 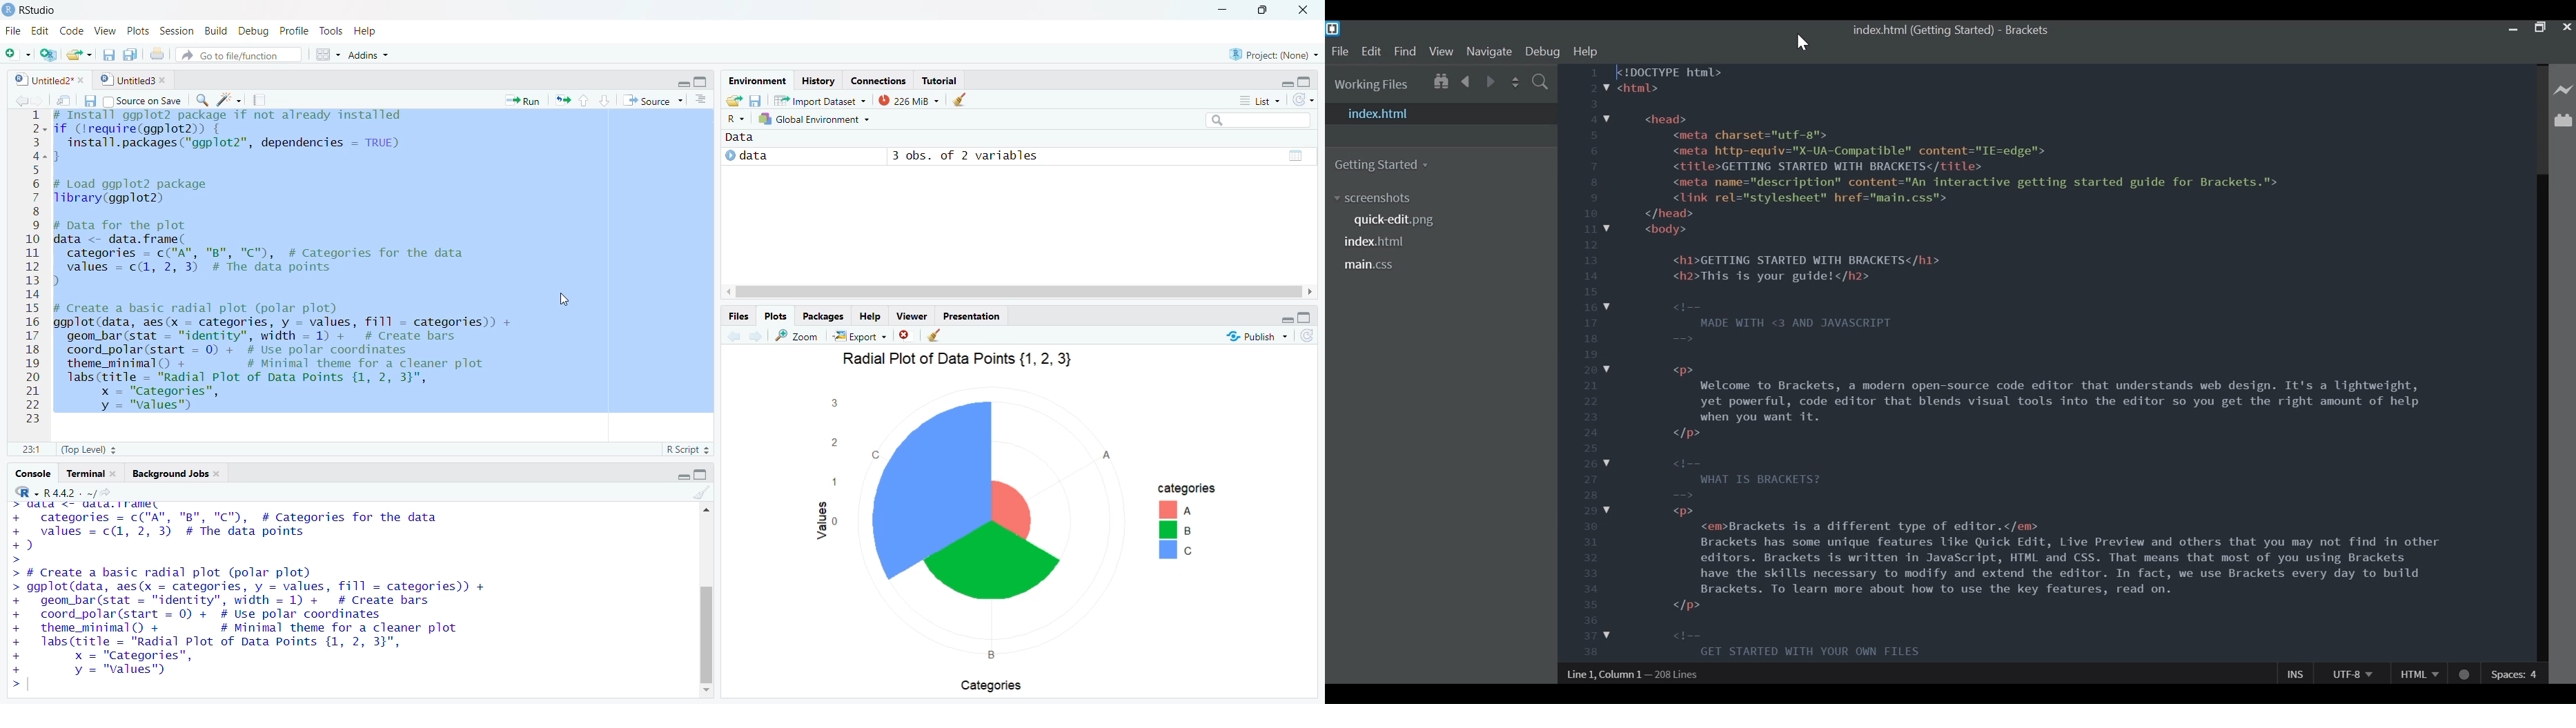 What do you see at coordinates (735, 335) in the screenshot?
I see `move back` at bounding box center [735, 335].